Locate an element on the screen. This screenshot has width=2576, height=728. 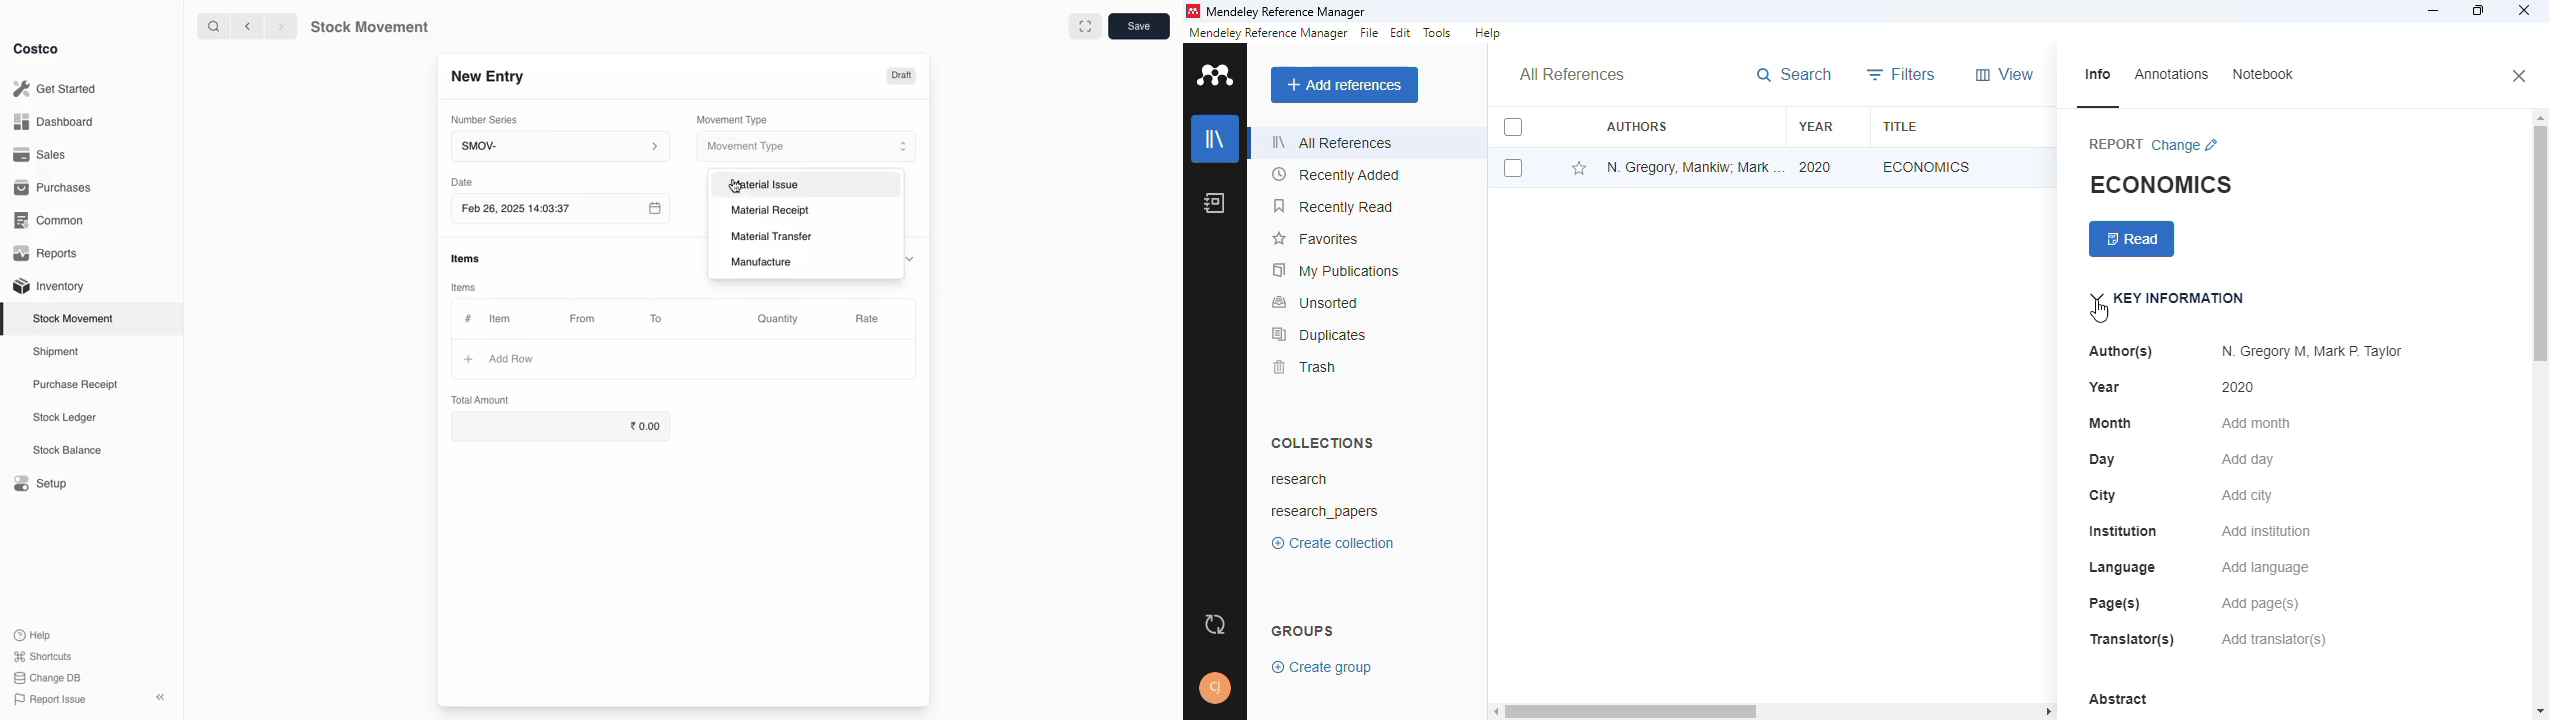
0.00 is located at coordinates (561, 422).